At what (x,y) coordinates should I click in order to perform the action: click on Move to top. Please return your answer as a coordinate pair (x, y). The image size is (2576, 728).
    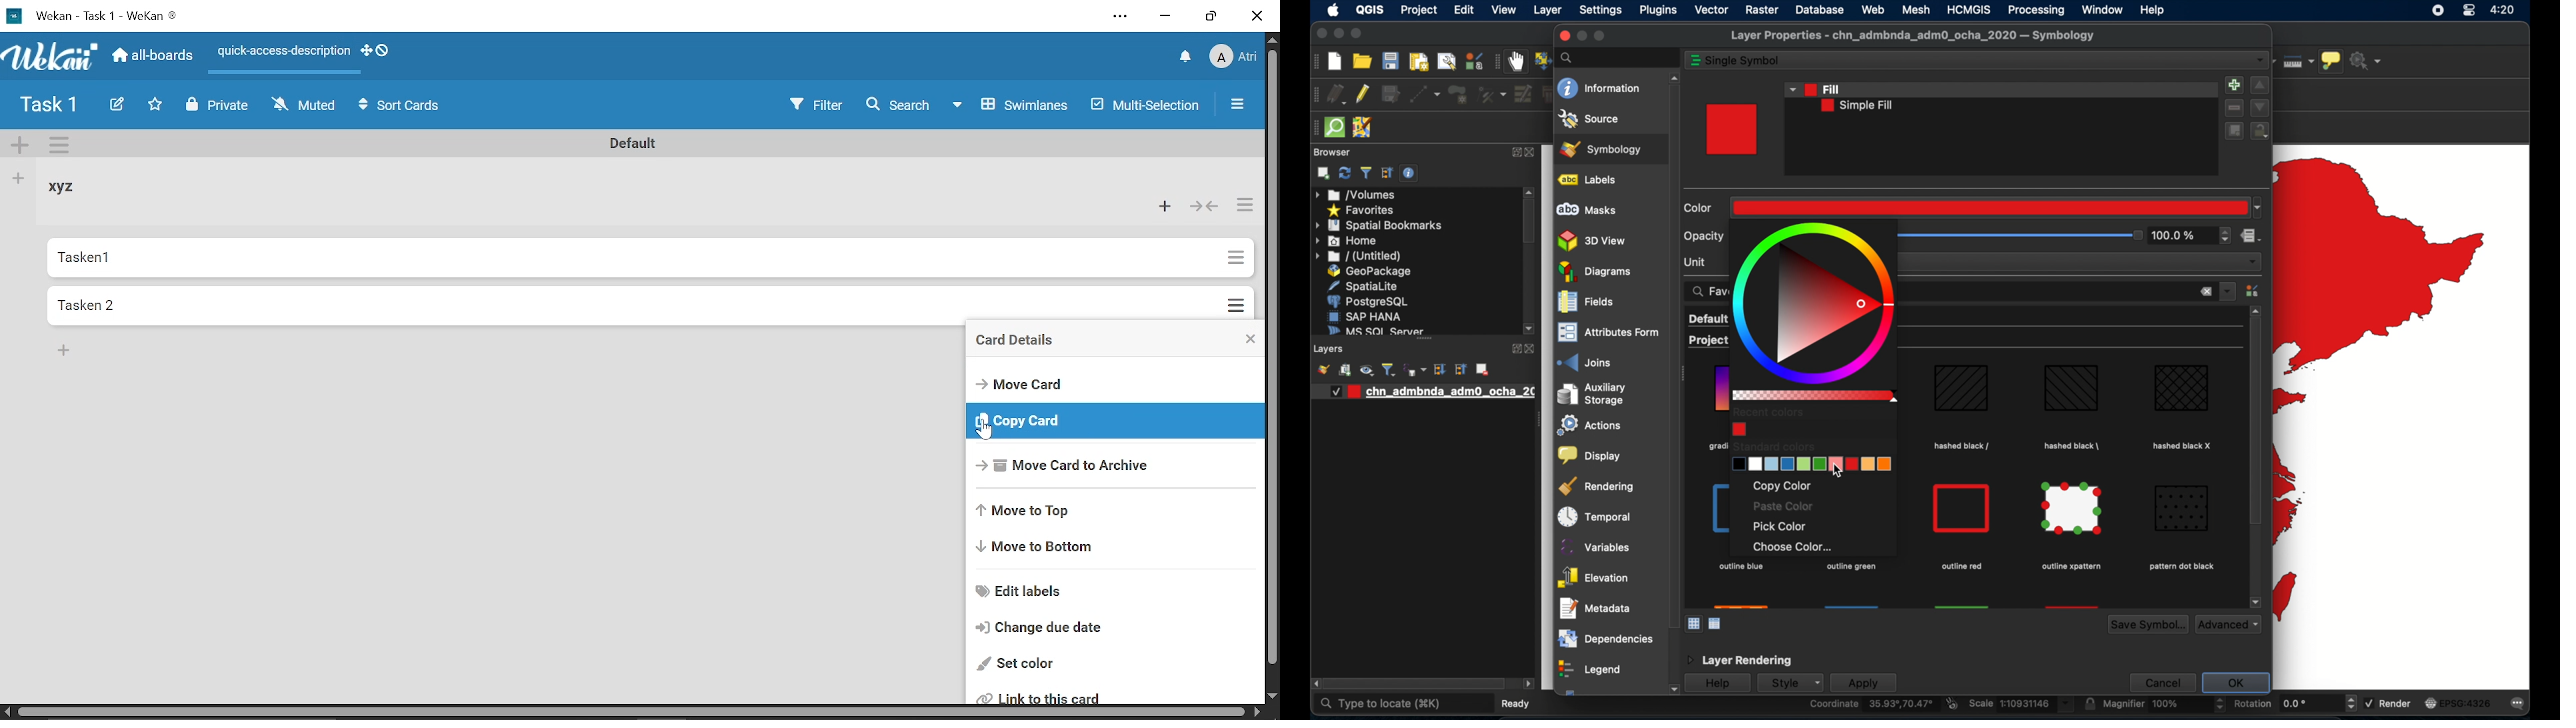
    Looking at the image, I should click on (1117, 510).